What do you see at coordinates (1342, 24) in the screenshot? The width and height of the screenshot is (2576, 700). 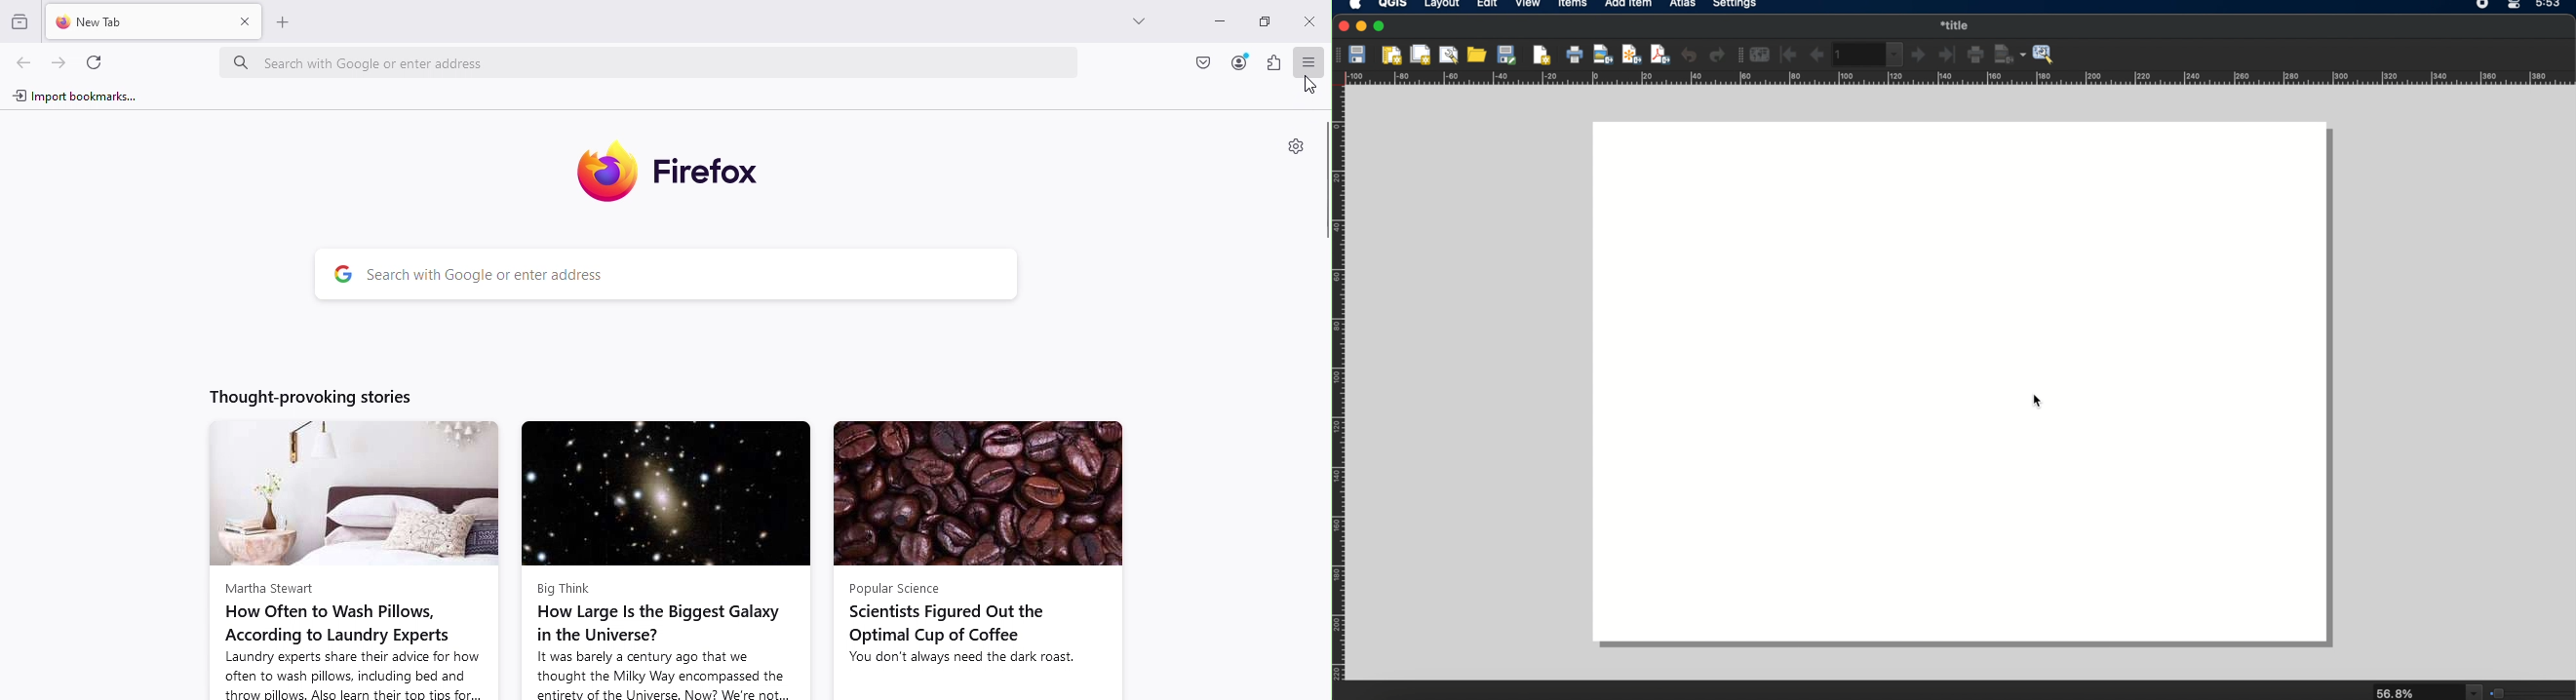 I see `close` at bounding box center [1342, 24].